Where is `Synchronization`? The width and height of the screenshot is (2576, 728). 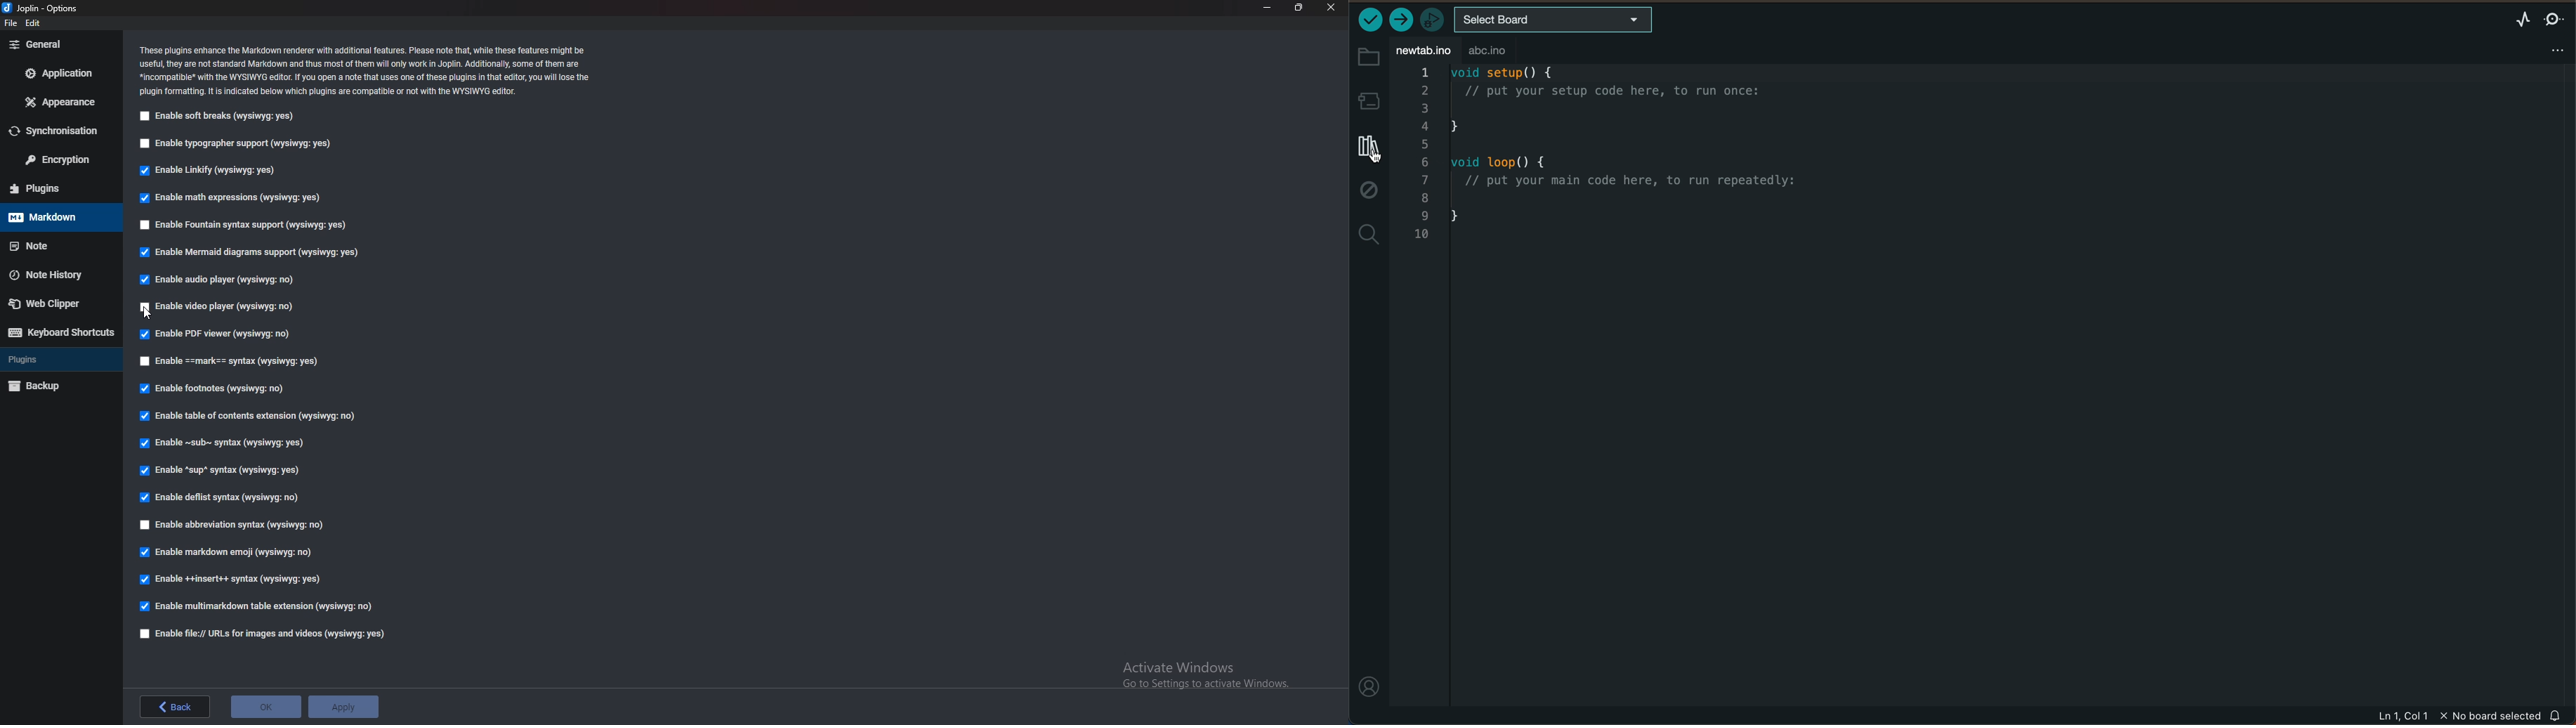
Synchronization is located at coordinates (58, 132).